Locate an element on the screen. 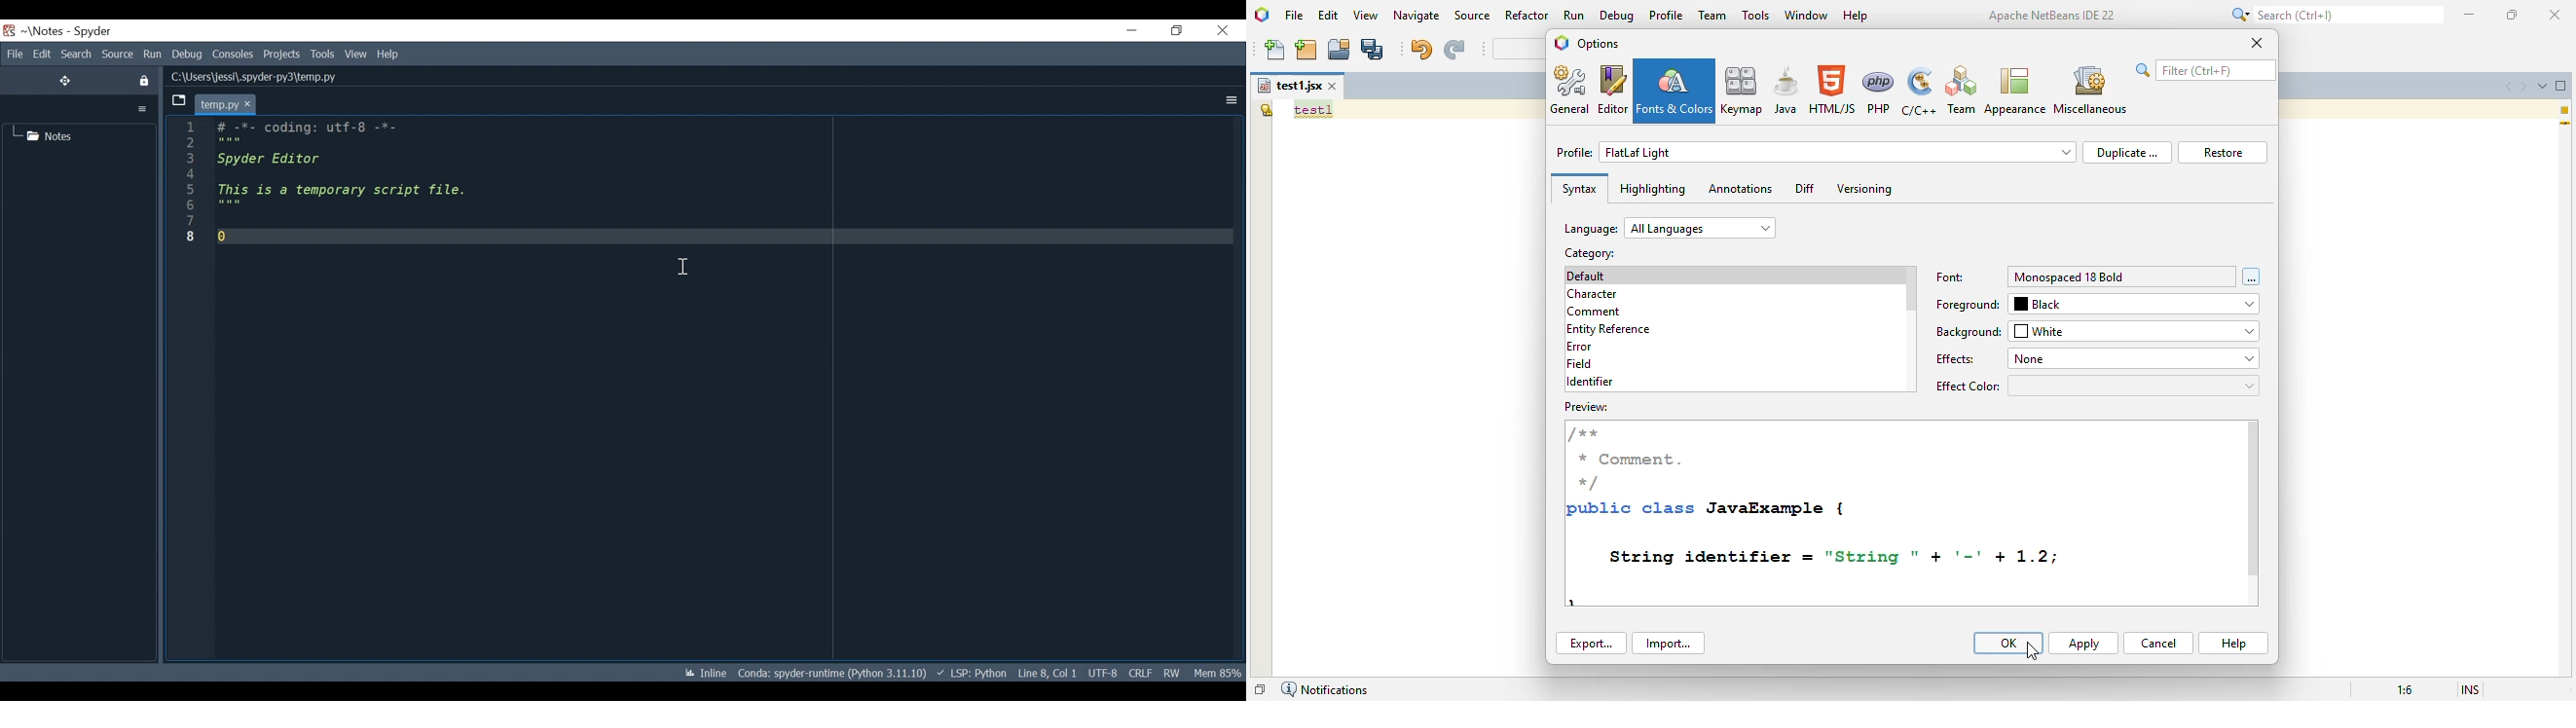  logo is located at coordinates (1562, 42).